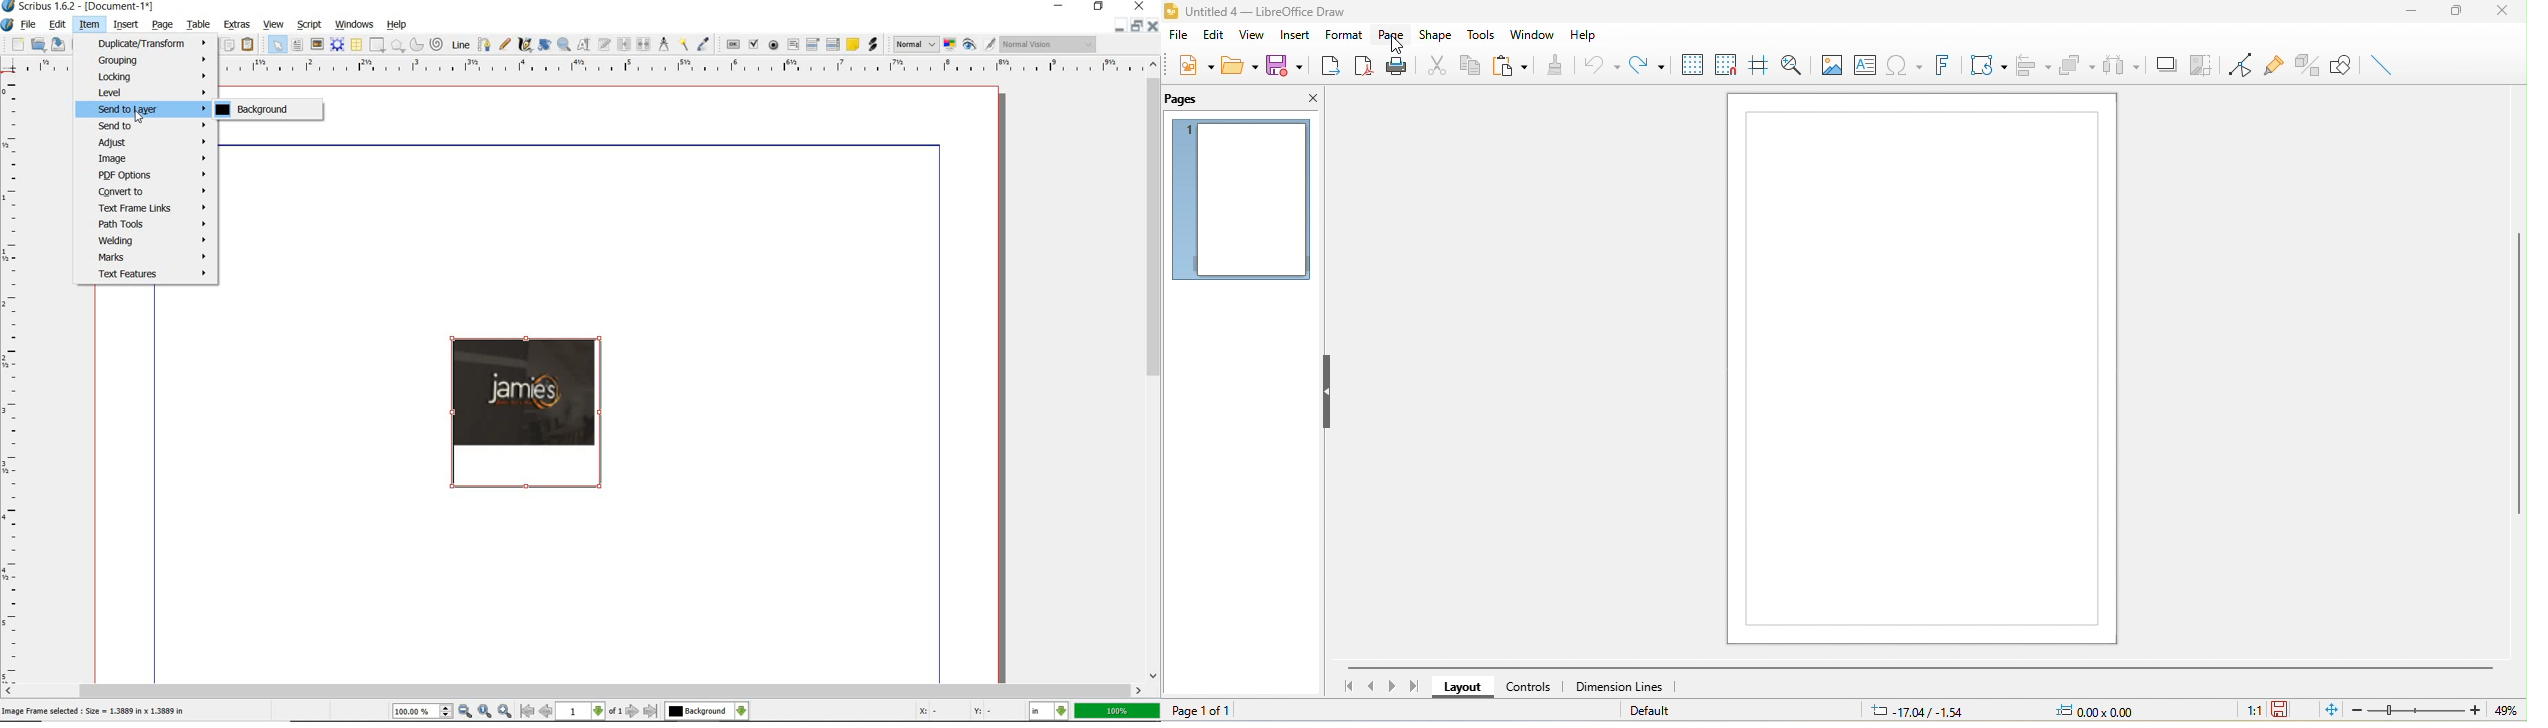 The width and height of the screenshot is (2548, 728). I want to click on clone formatting, so click(1557, 68).